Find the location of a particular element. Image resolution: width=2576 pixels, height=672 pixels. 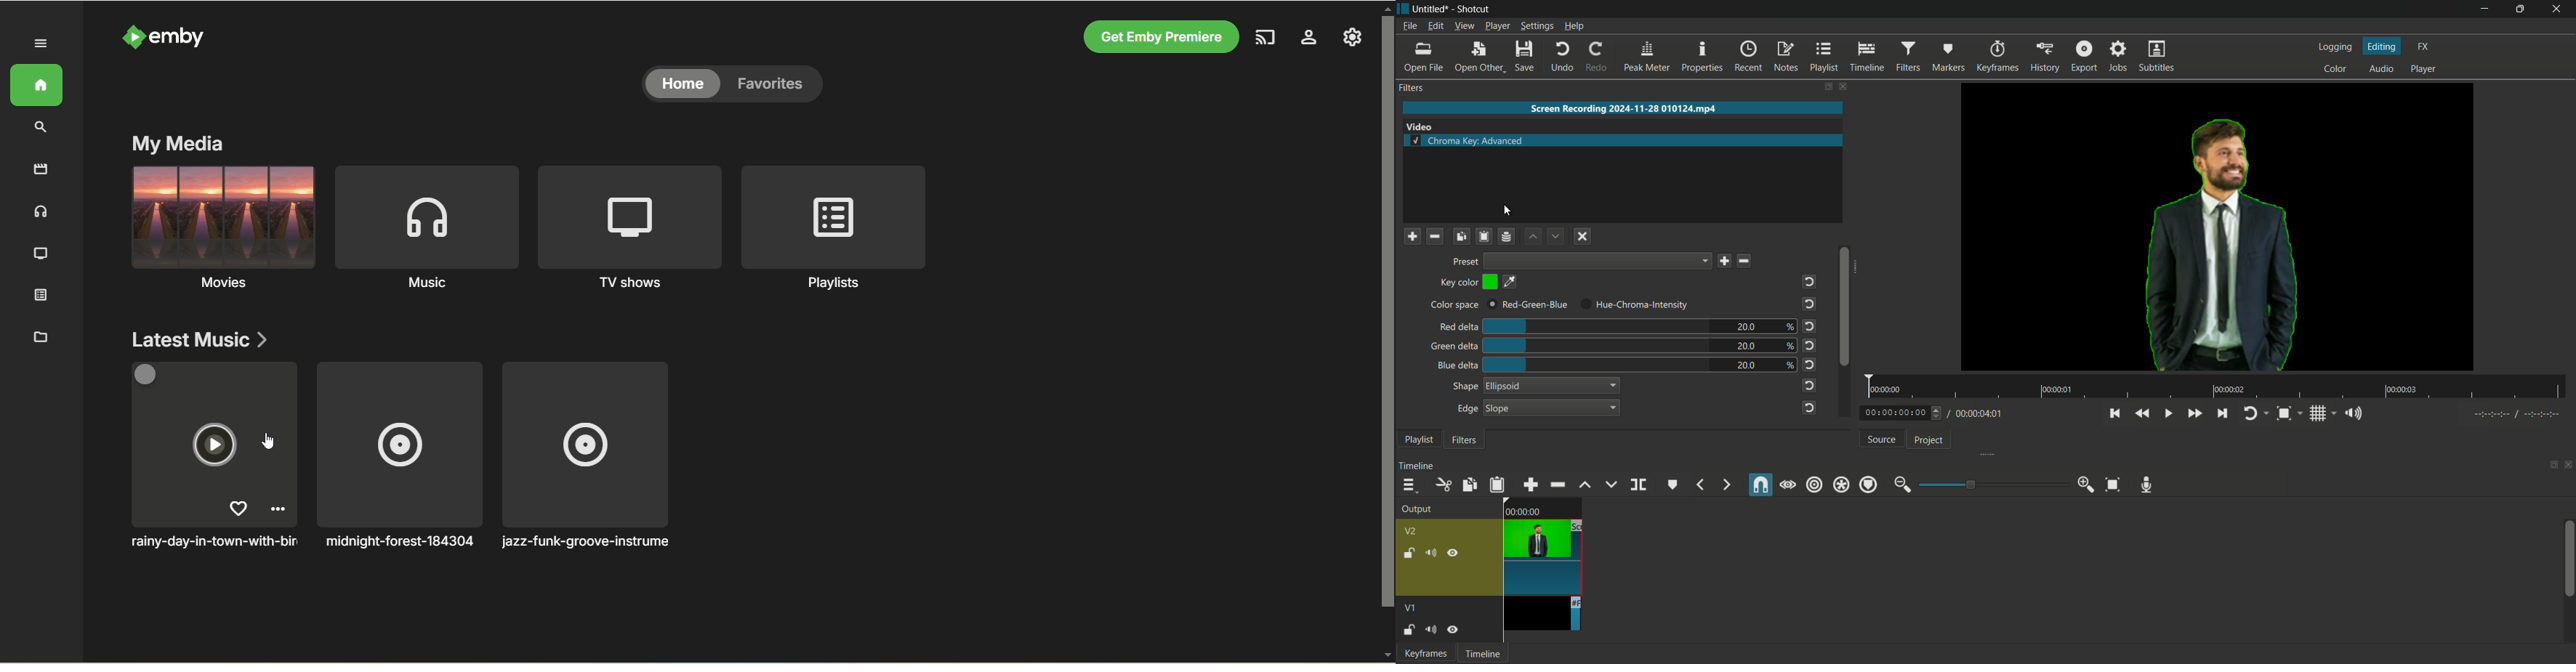

source tab is located at coordinates (1881, 439).